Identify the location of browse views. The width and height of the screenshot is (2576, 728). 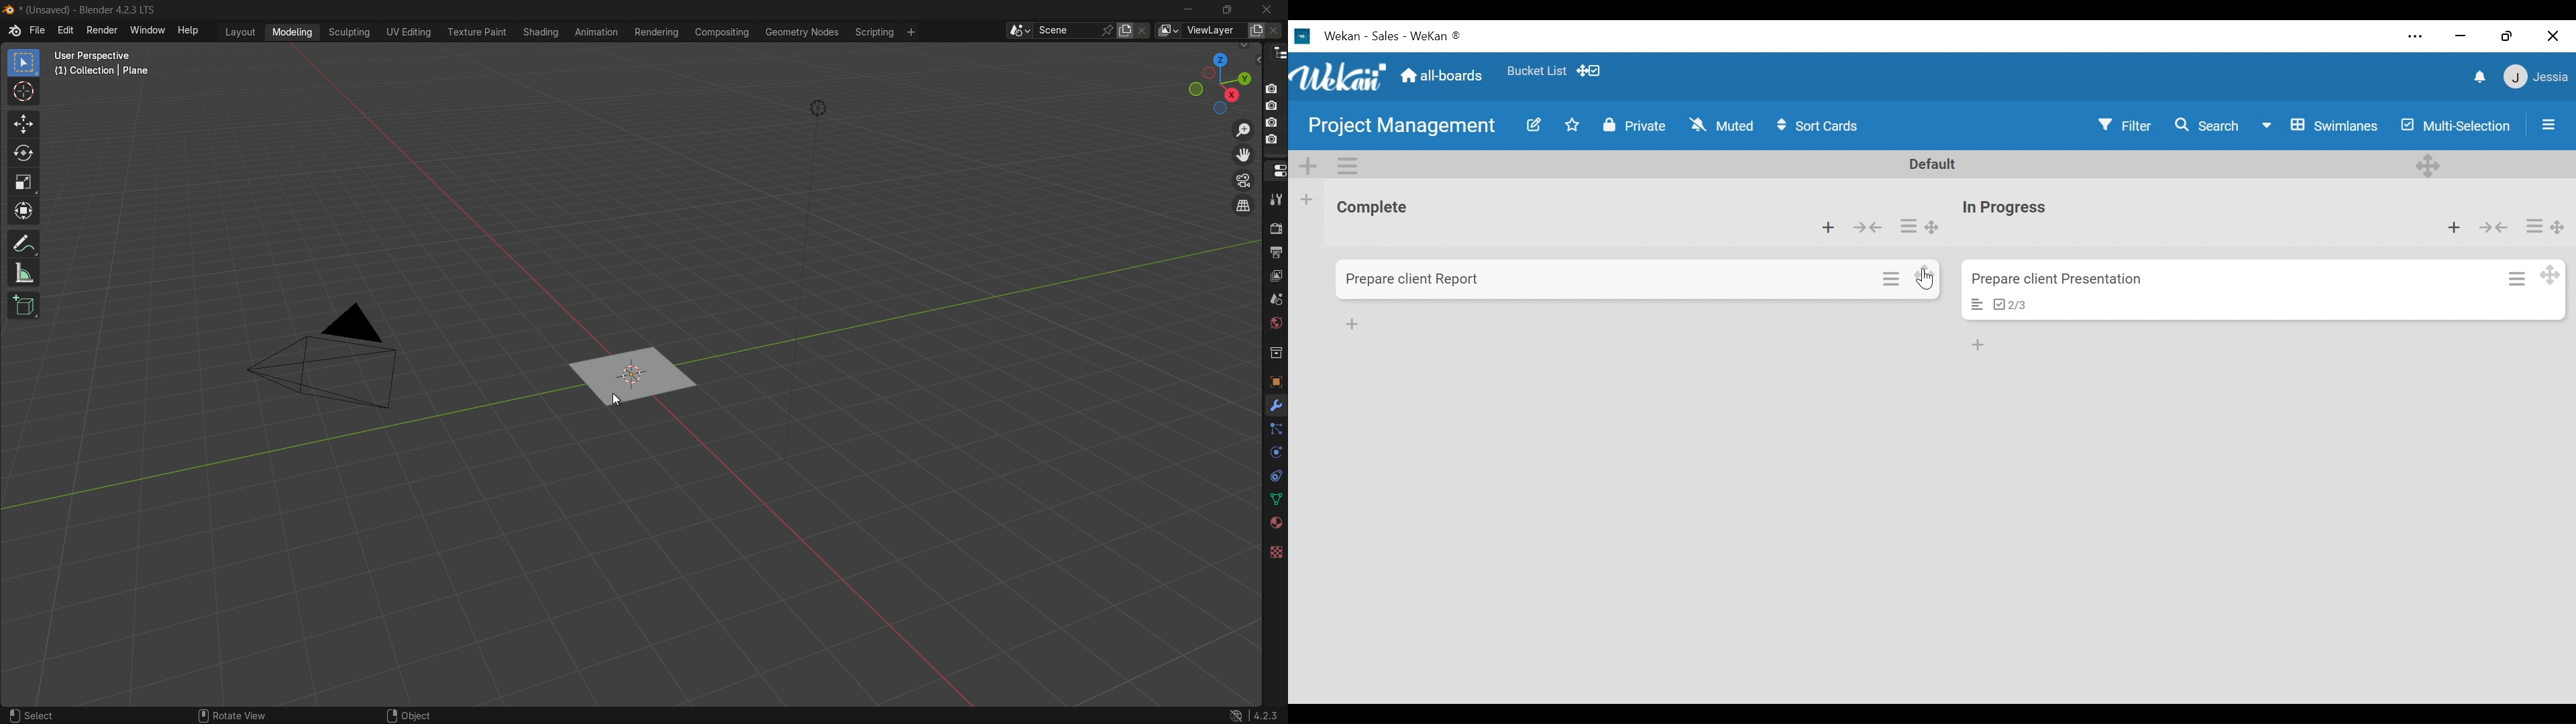
(1169, 30).